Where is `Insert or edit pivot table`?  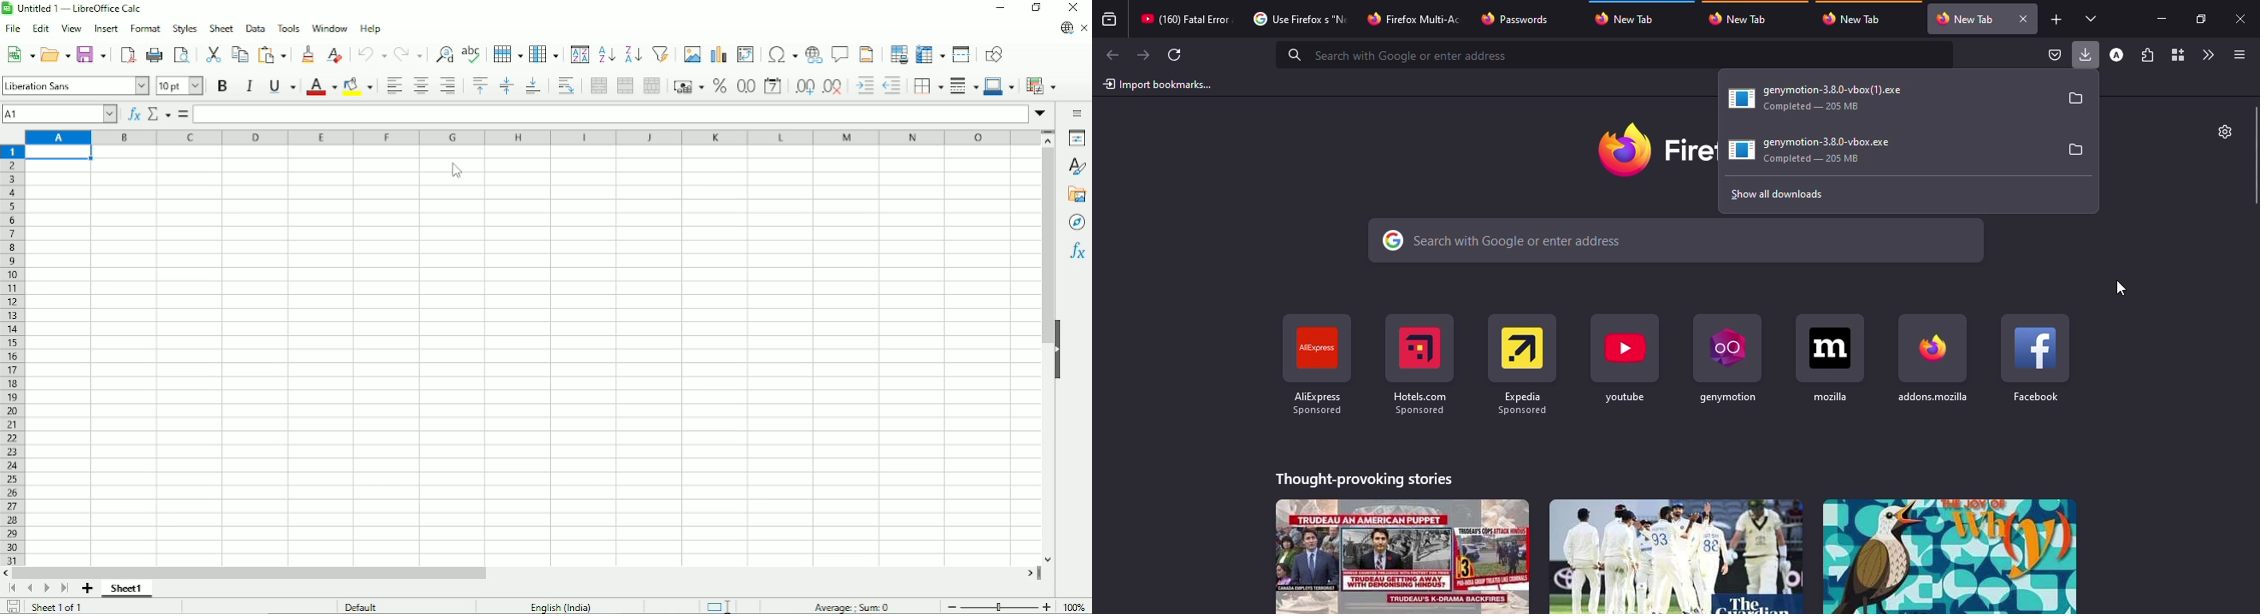
Insert or edit pivot table is located at coordinates (745, 54).